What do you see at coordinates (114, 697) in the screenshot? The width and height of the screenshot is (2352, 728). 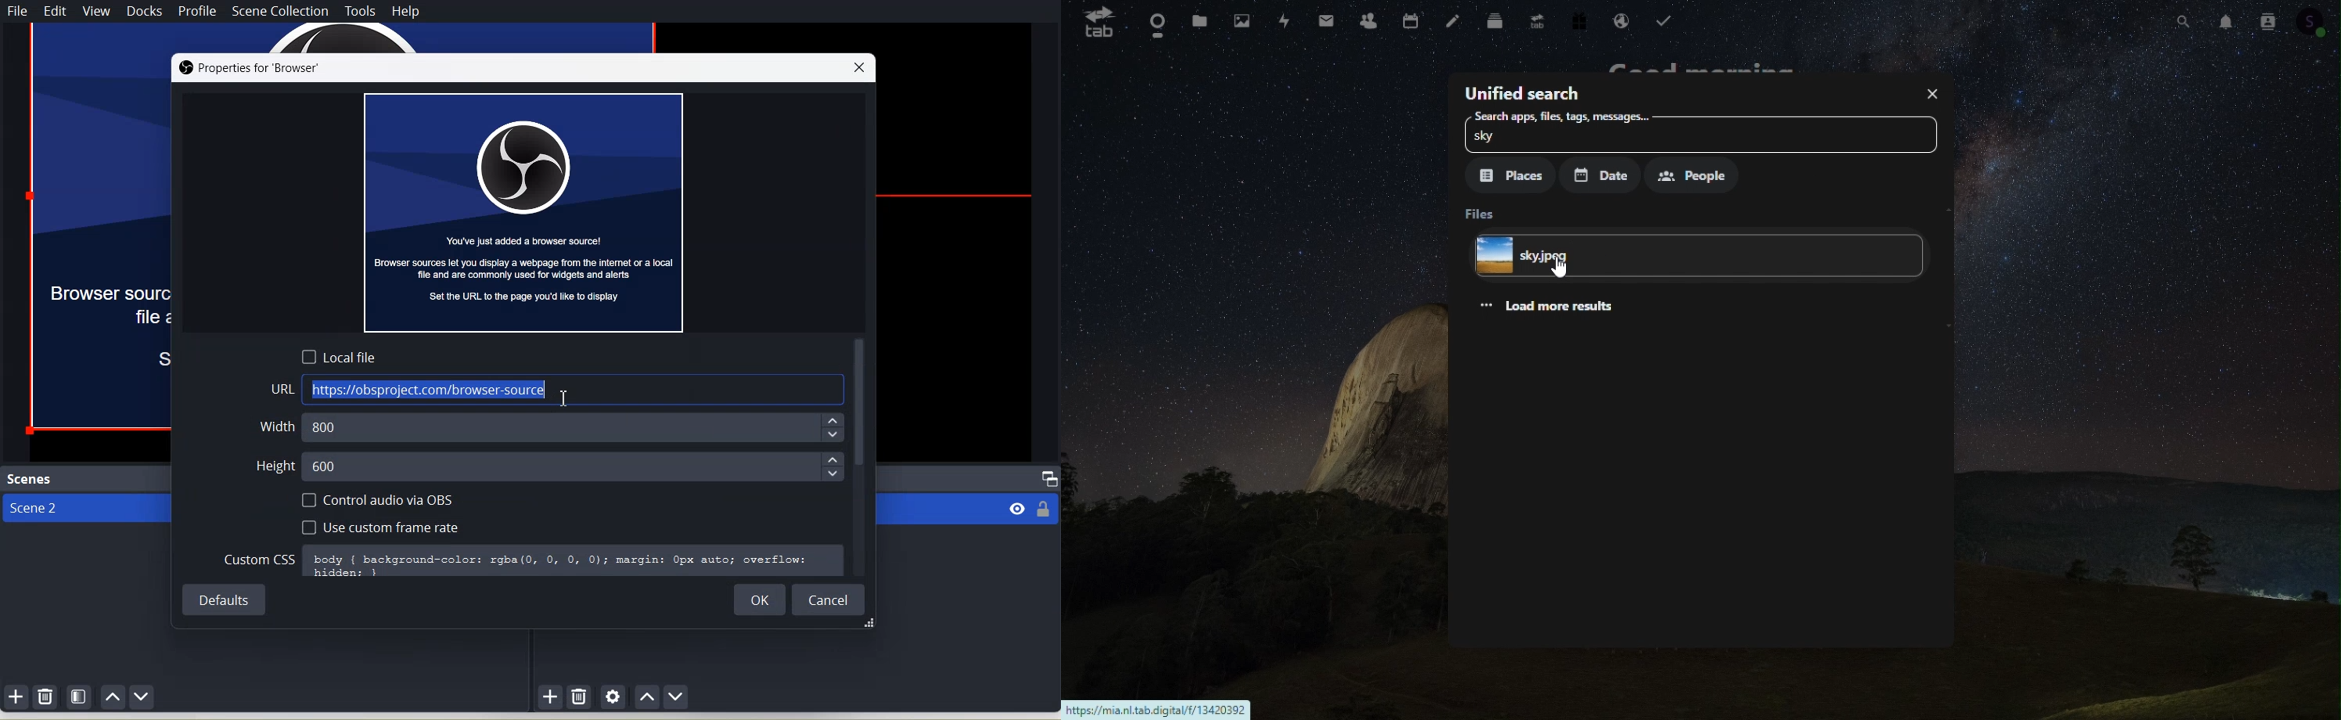 I see `Move scene up` at bounding box center [114, 697].